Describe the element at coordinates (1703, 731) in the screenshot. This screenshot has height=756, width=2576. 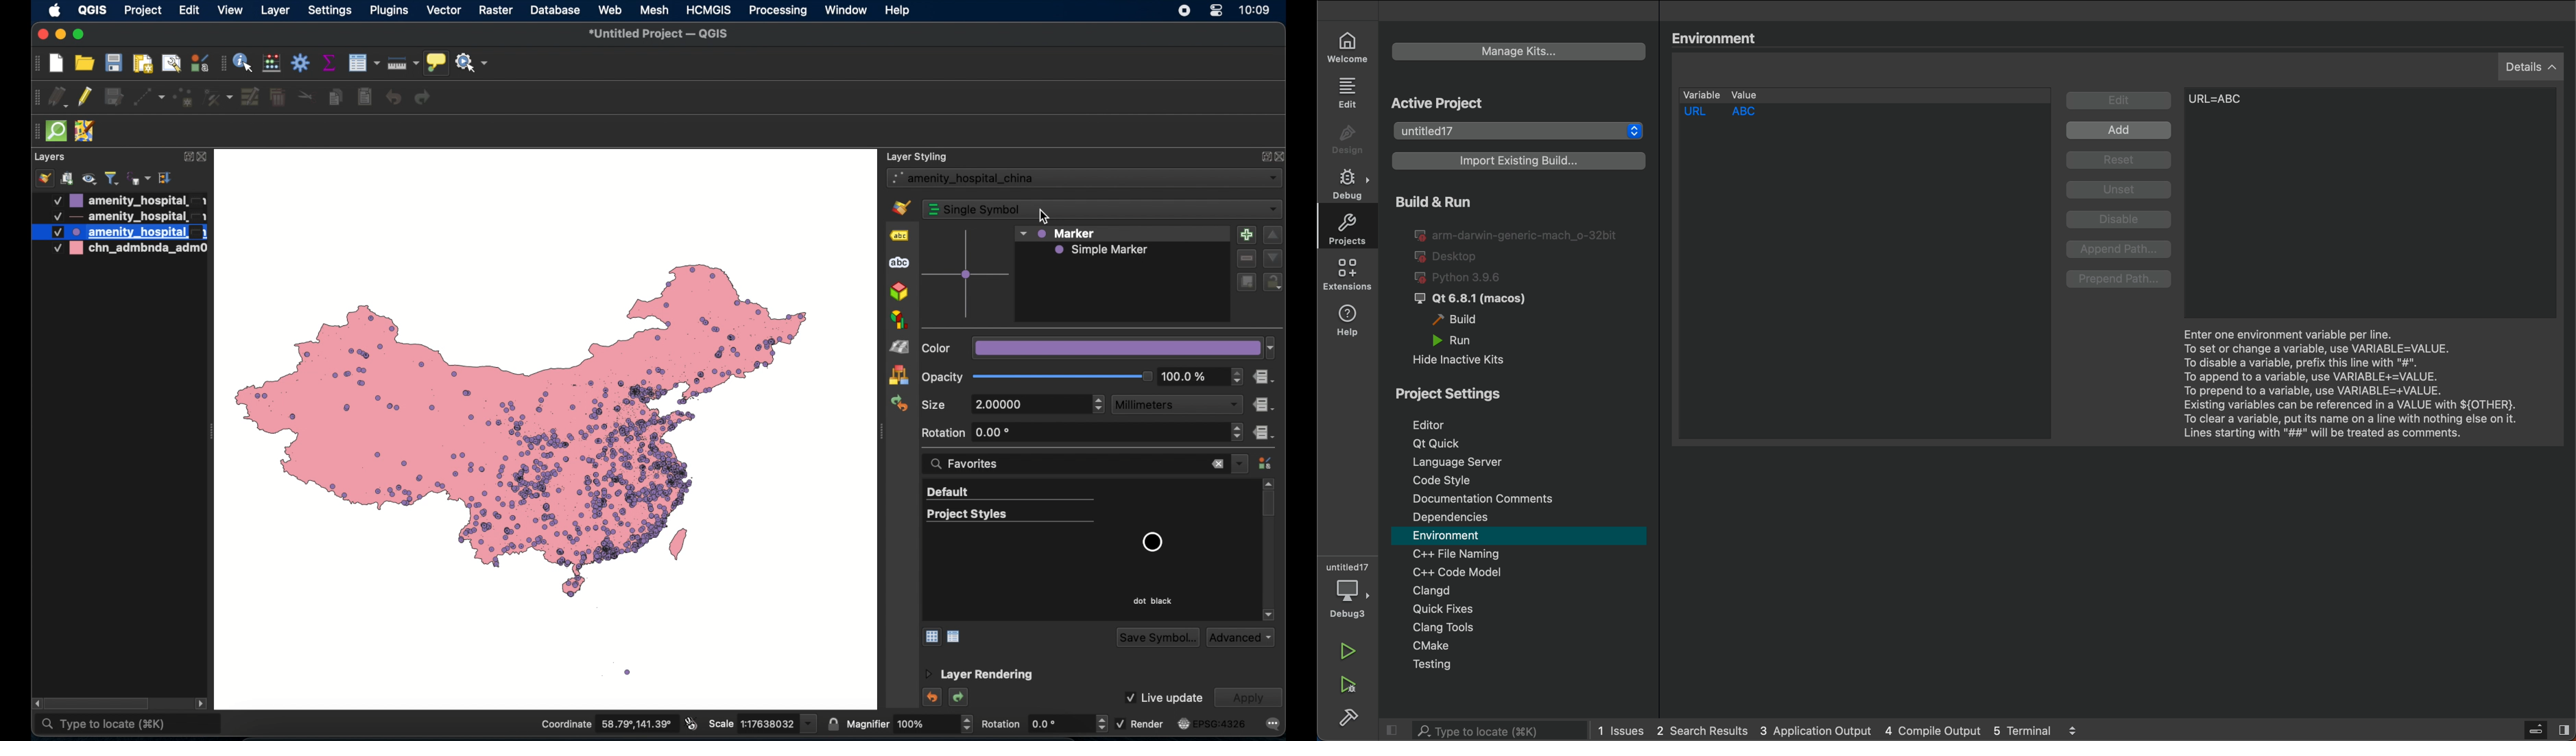
I see `2 search results` at that location.